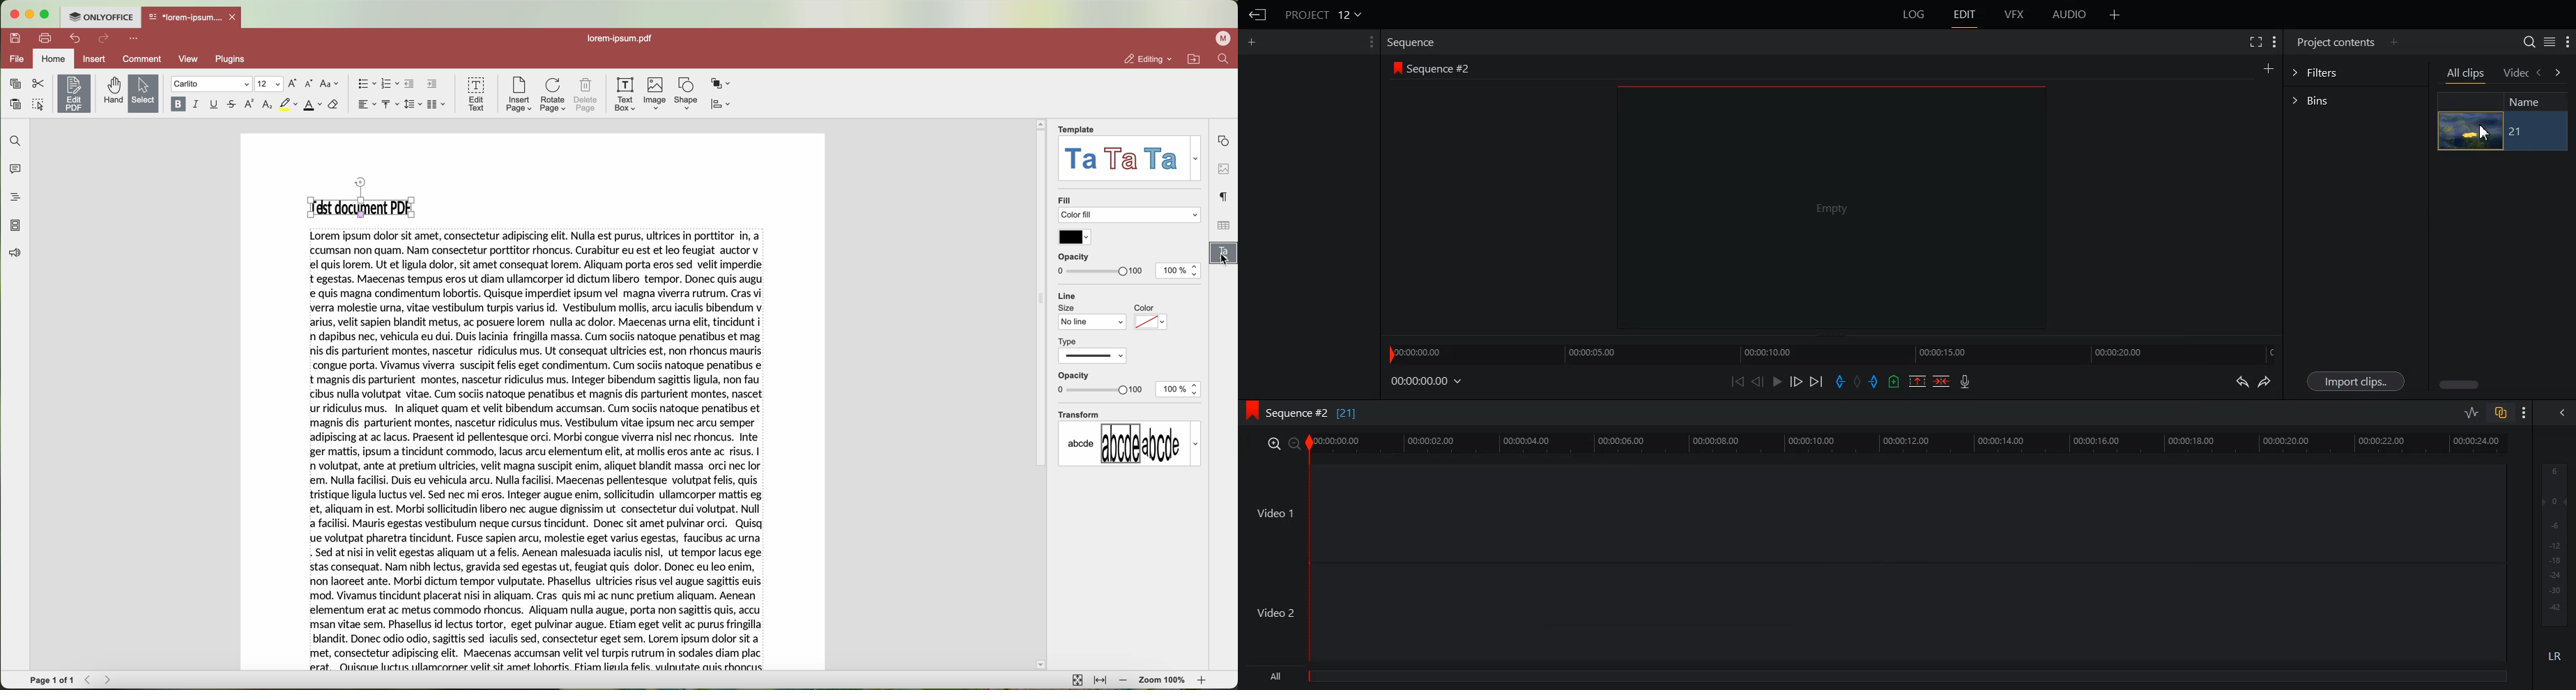 Image resolution: width=2576 pixels, height=700 pixels. I want to click on table settings, so click(1224, 226).